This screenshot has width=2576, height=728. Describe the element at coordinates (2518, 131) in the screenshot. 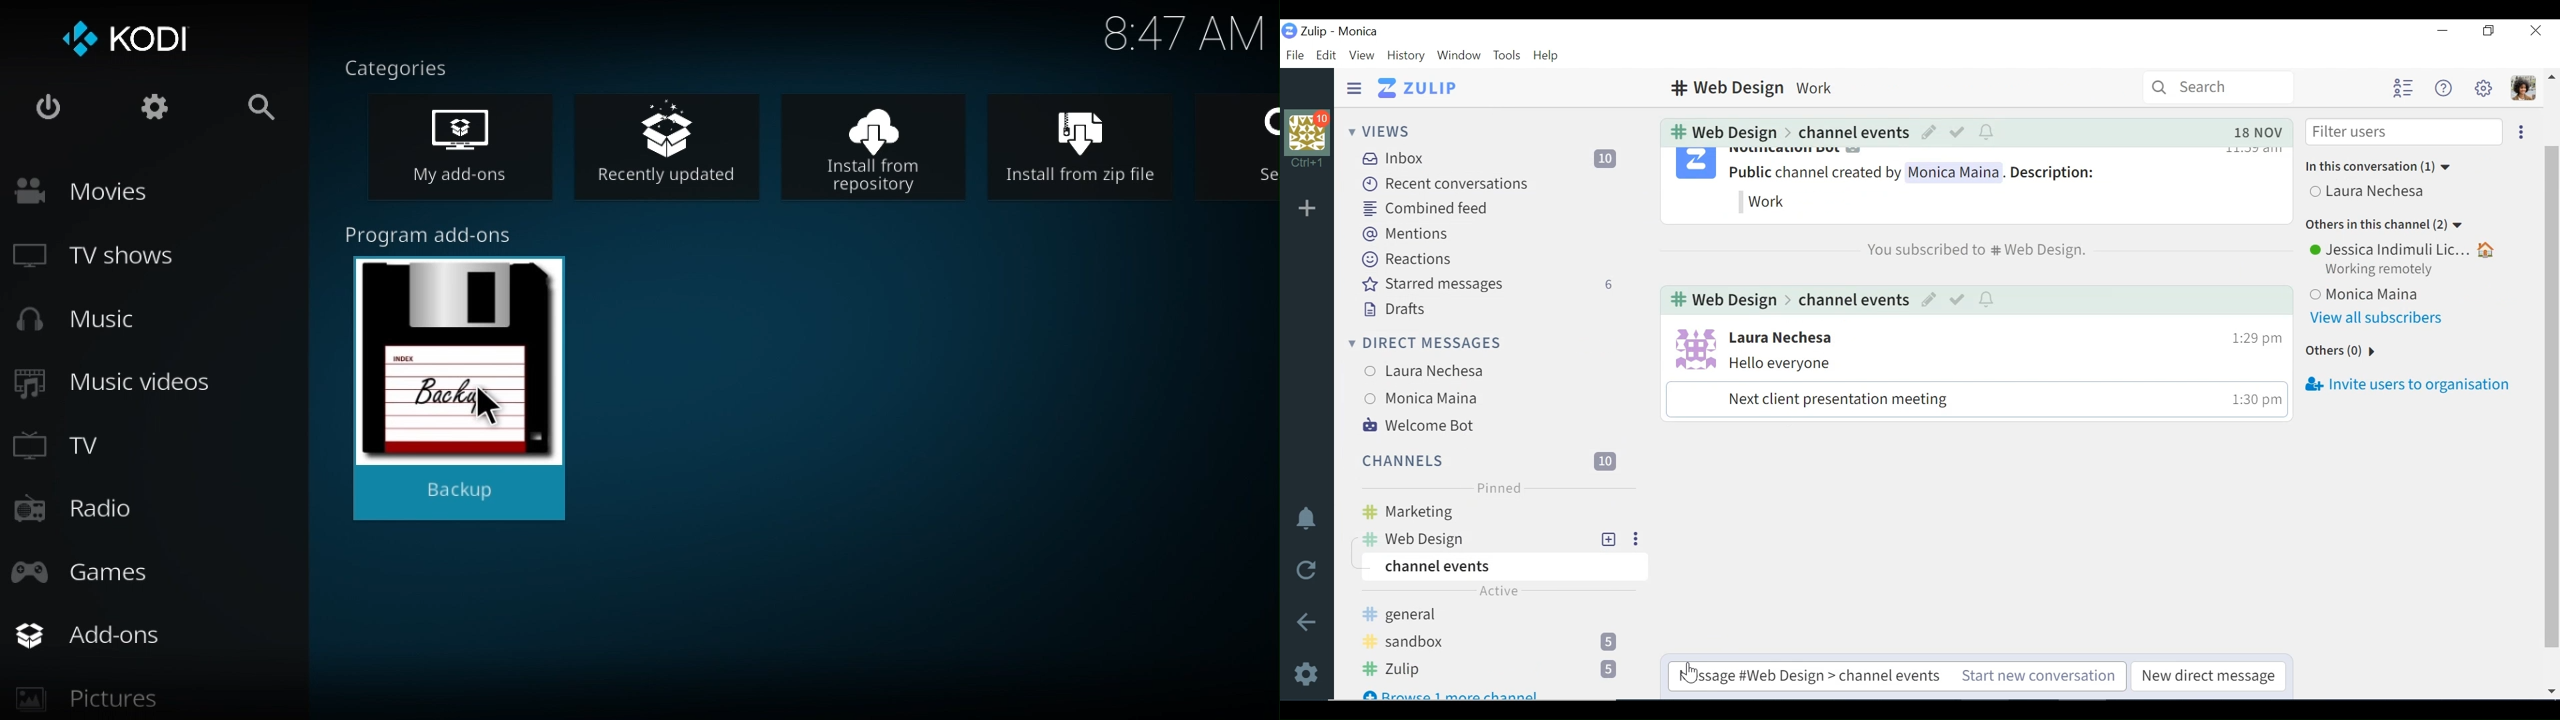

I see `Ellipsis` at that location.